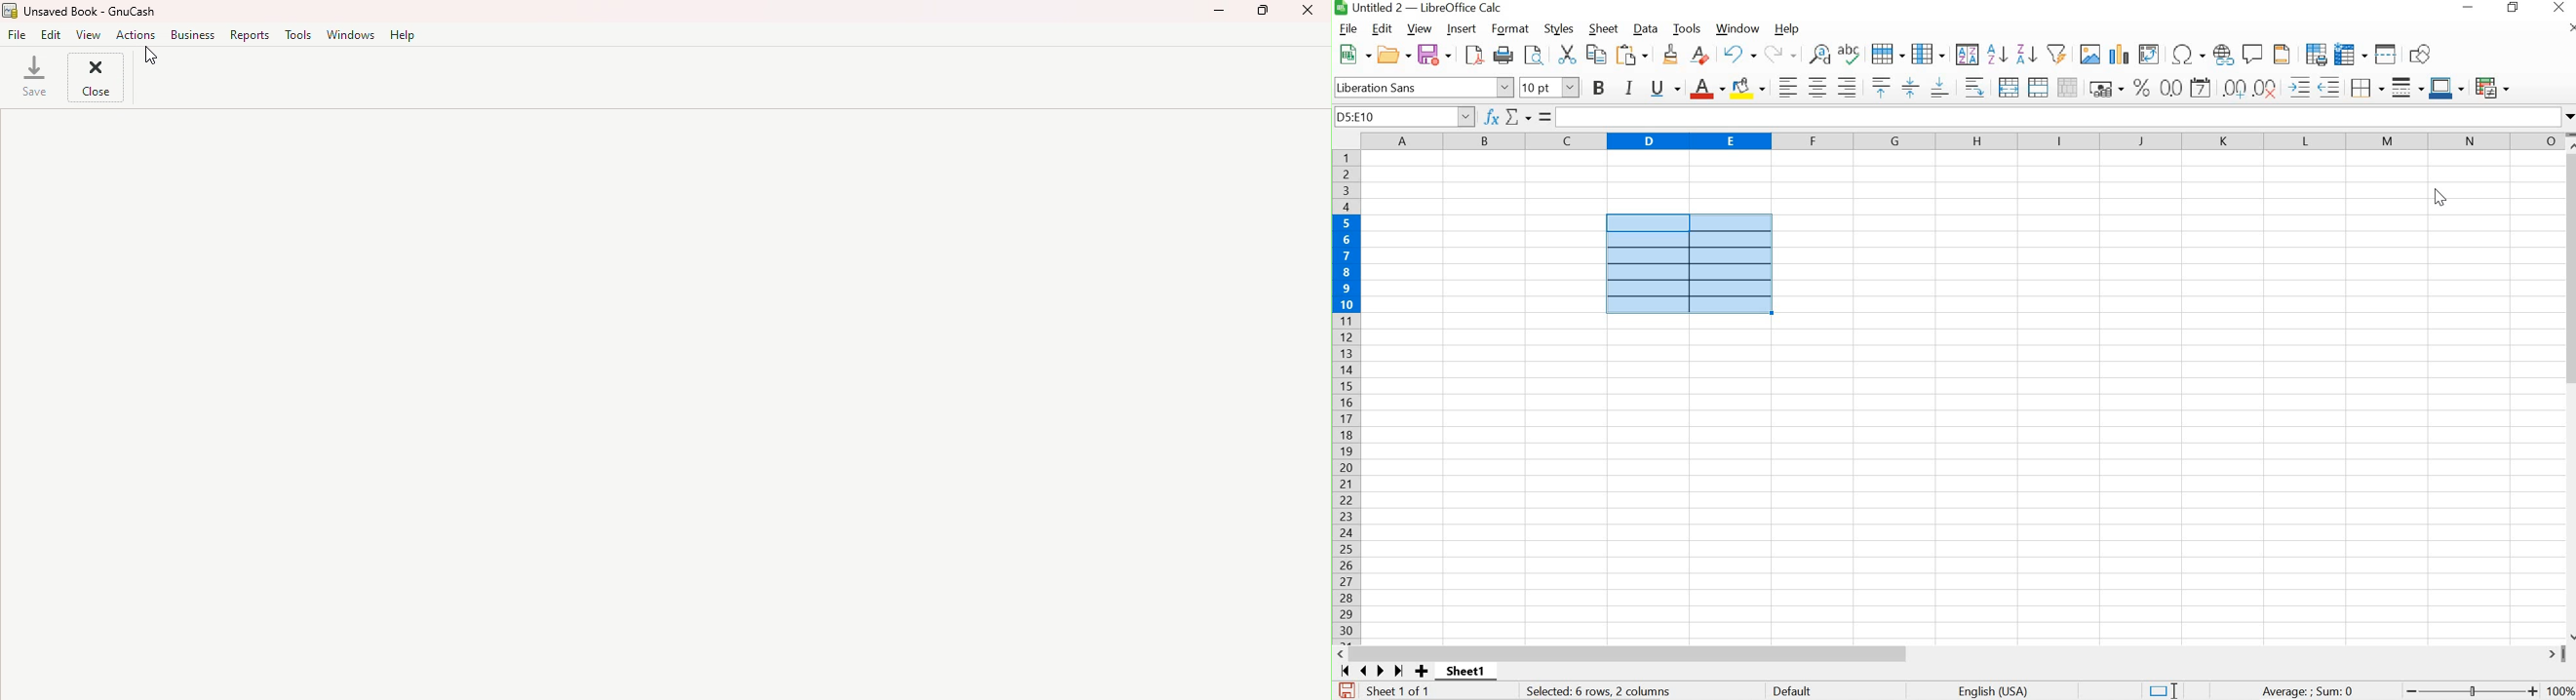 This screenshot has width=2576, height=700. I want to click on INSERT, so click(1461, 29).